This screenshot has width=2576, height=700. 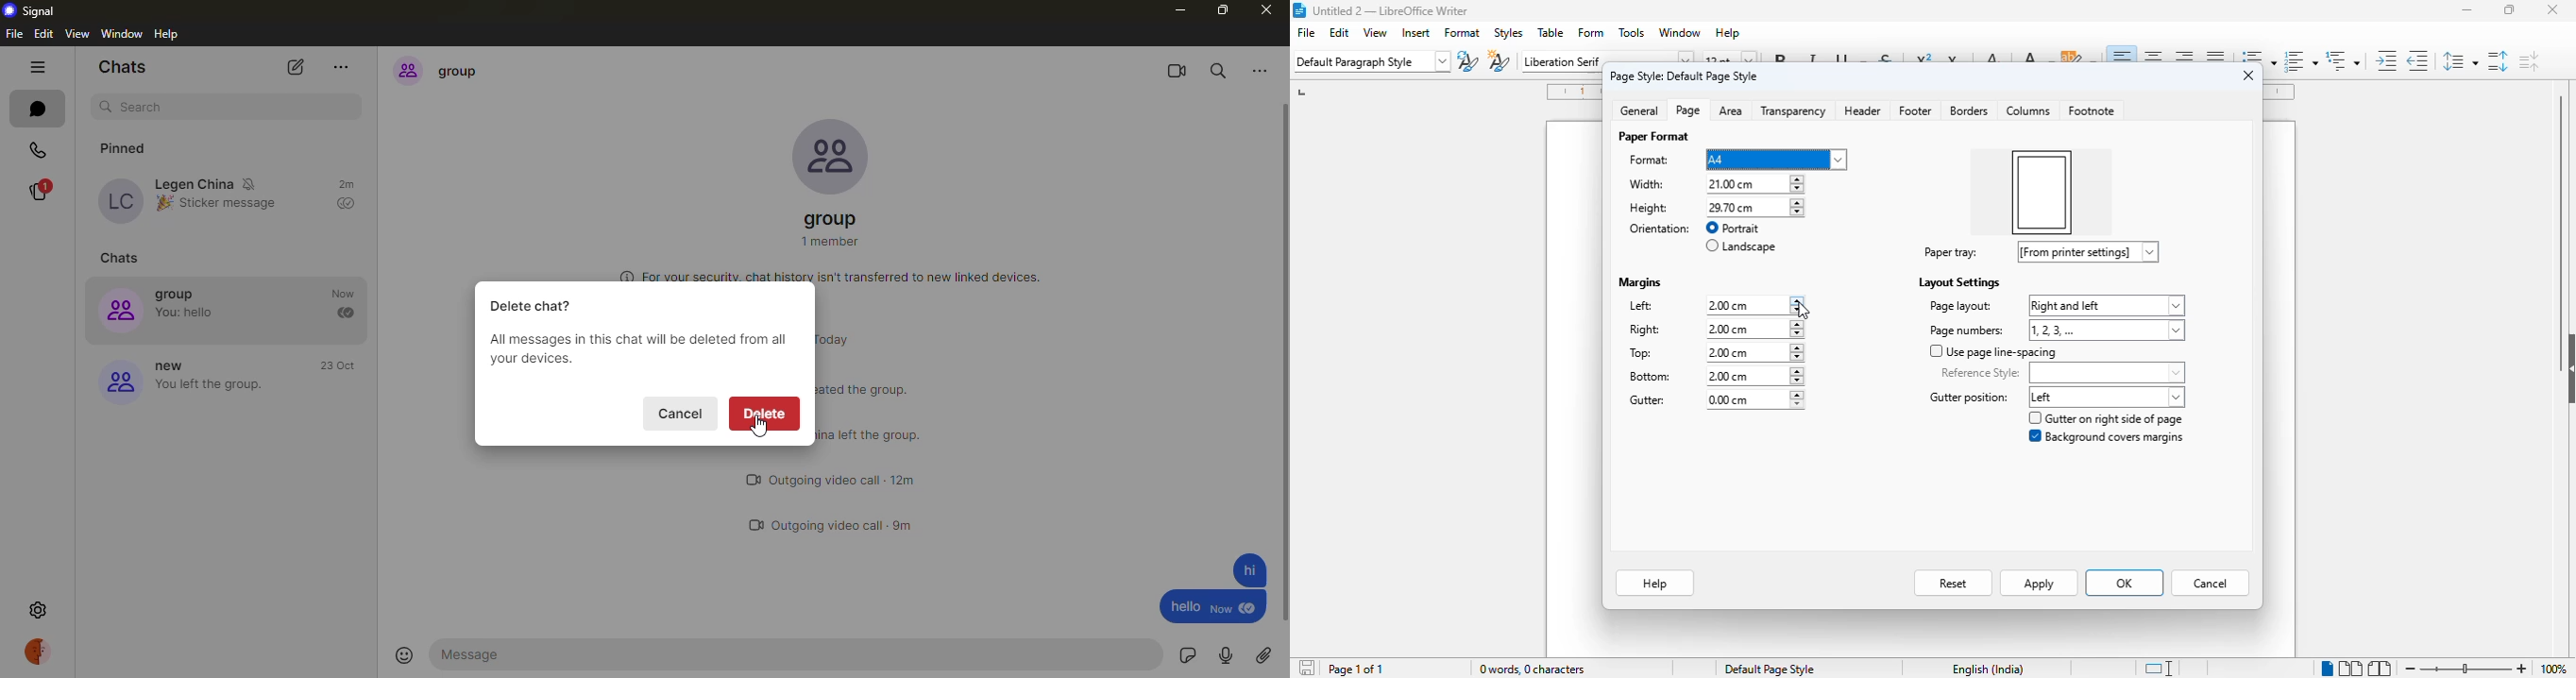 I want to click on chats, so click(x=121, y=68).